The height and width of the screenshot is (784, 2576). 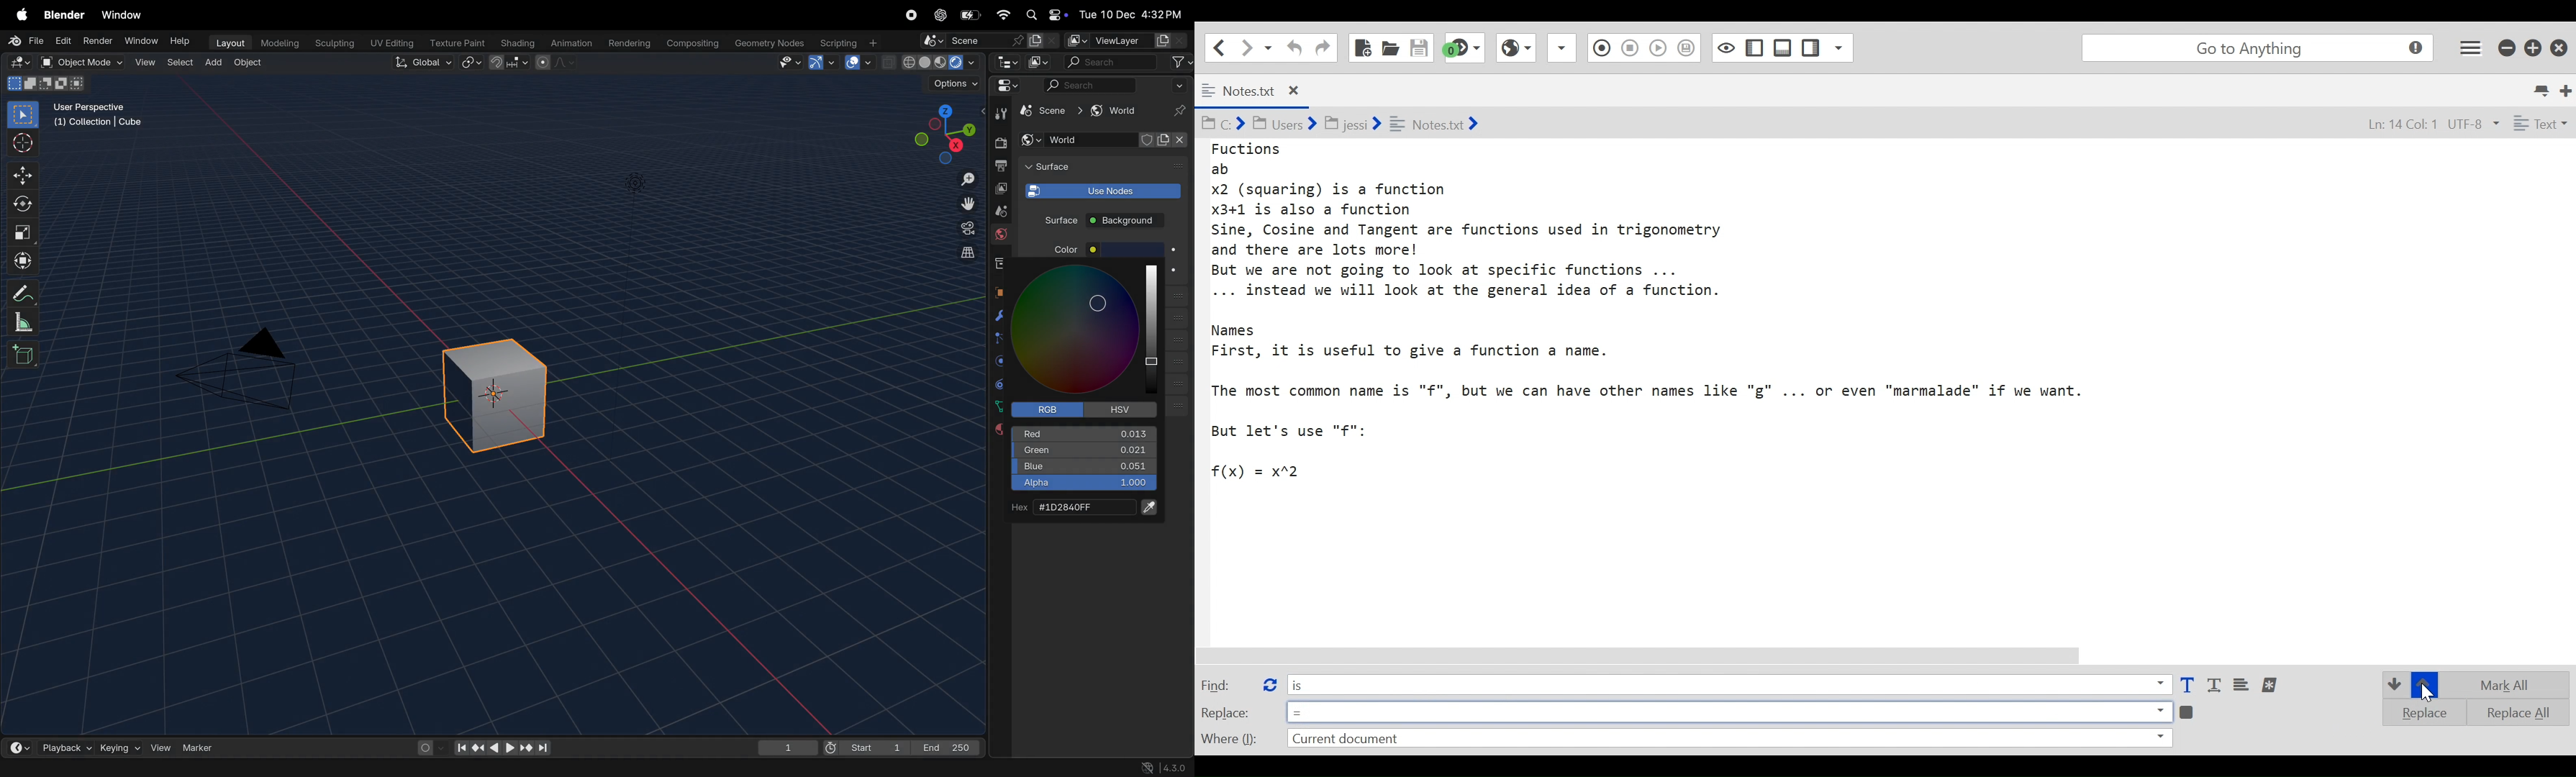 What do you see at coordinates (1660, 46) in the screenshot?
I see `Save Macro to Toolbox as Superscript` at bounding box center [1660, 46].